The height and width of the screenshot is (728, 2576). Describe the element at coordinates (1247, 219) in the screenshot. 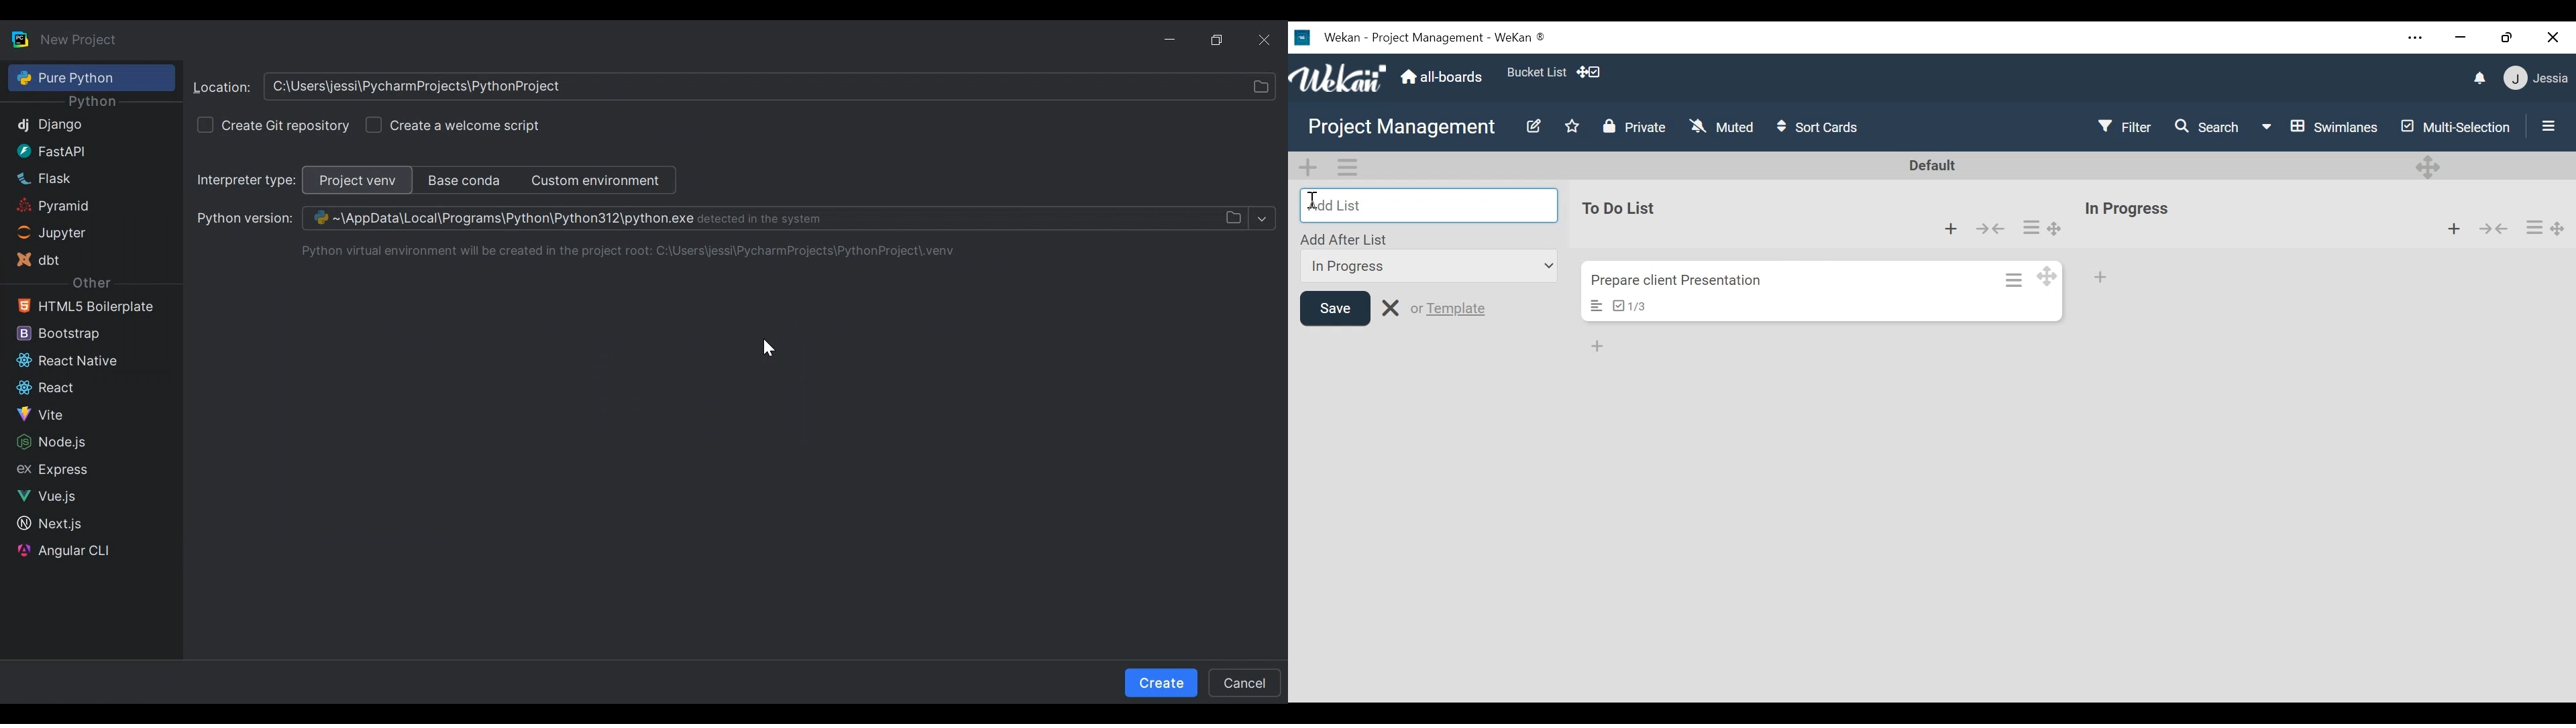

I see `Select File Dropdown` at that location.